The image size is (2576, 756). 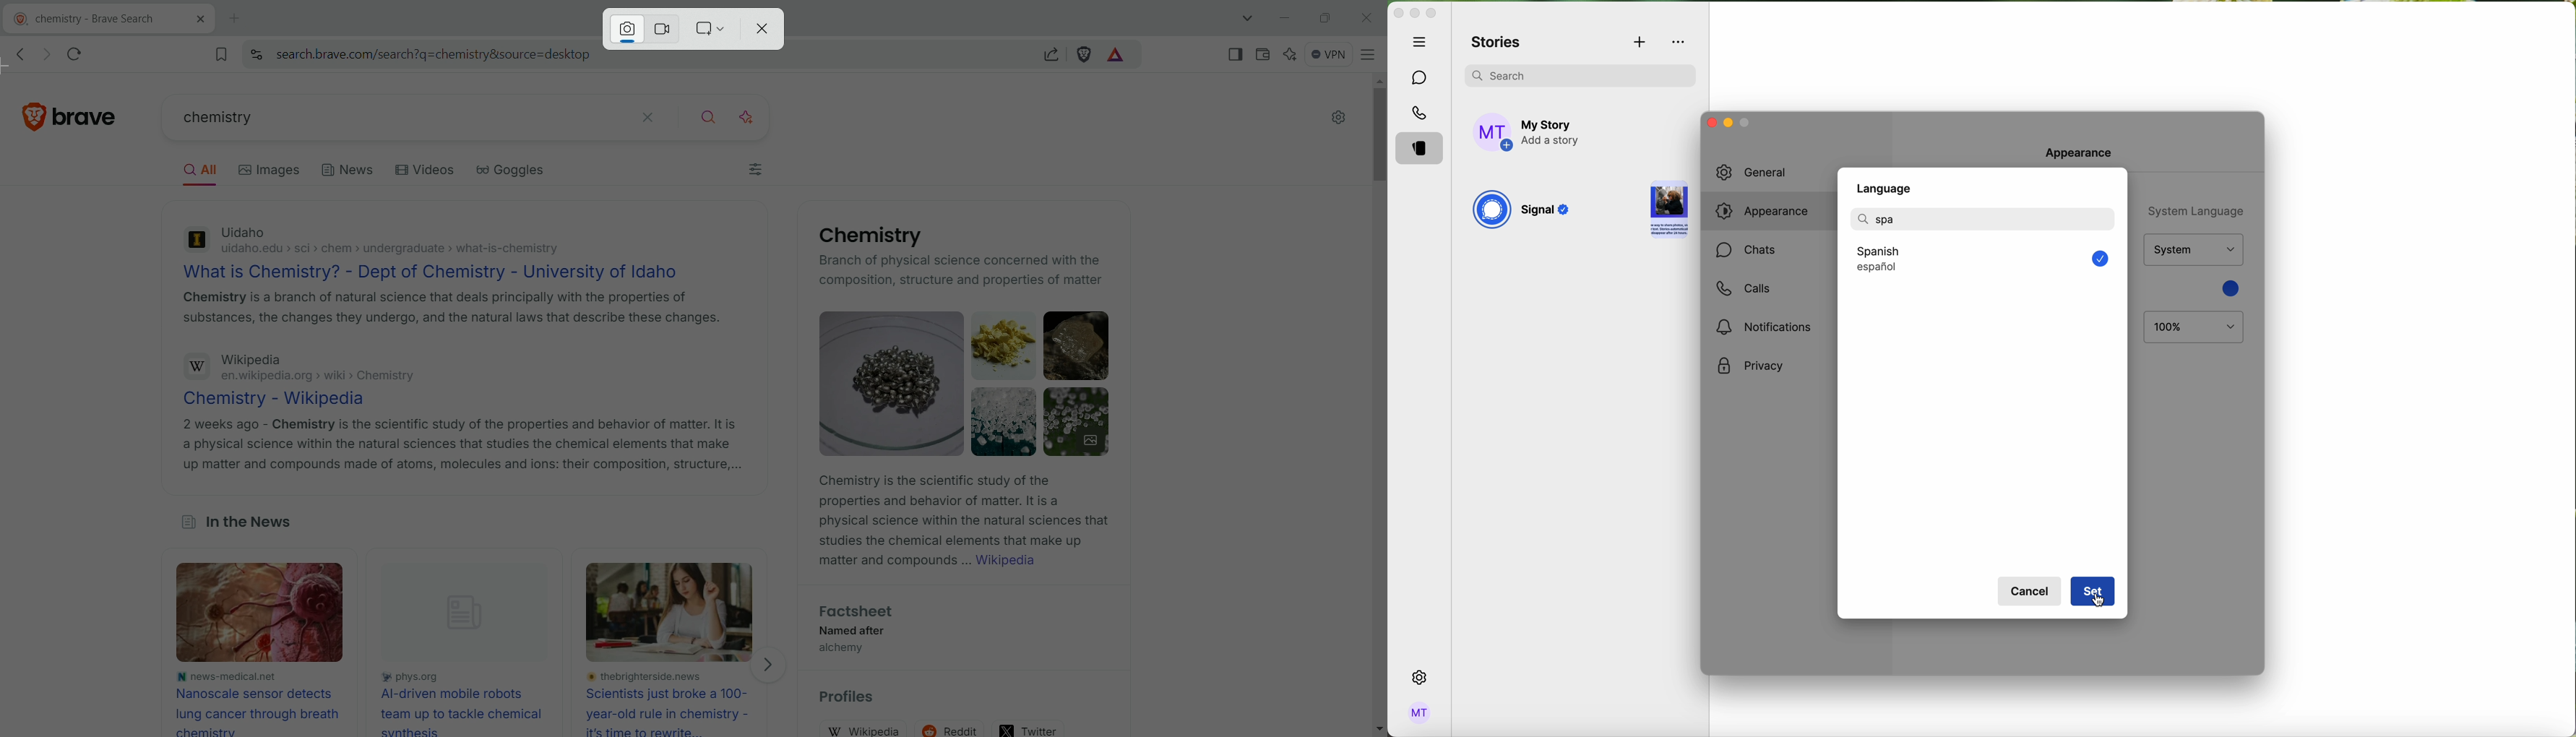 What do you see at coordinates (1669, 211) in the screenshot?
I see `story` at bounding box center [1669, 211].